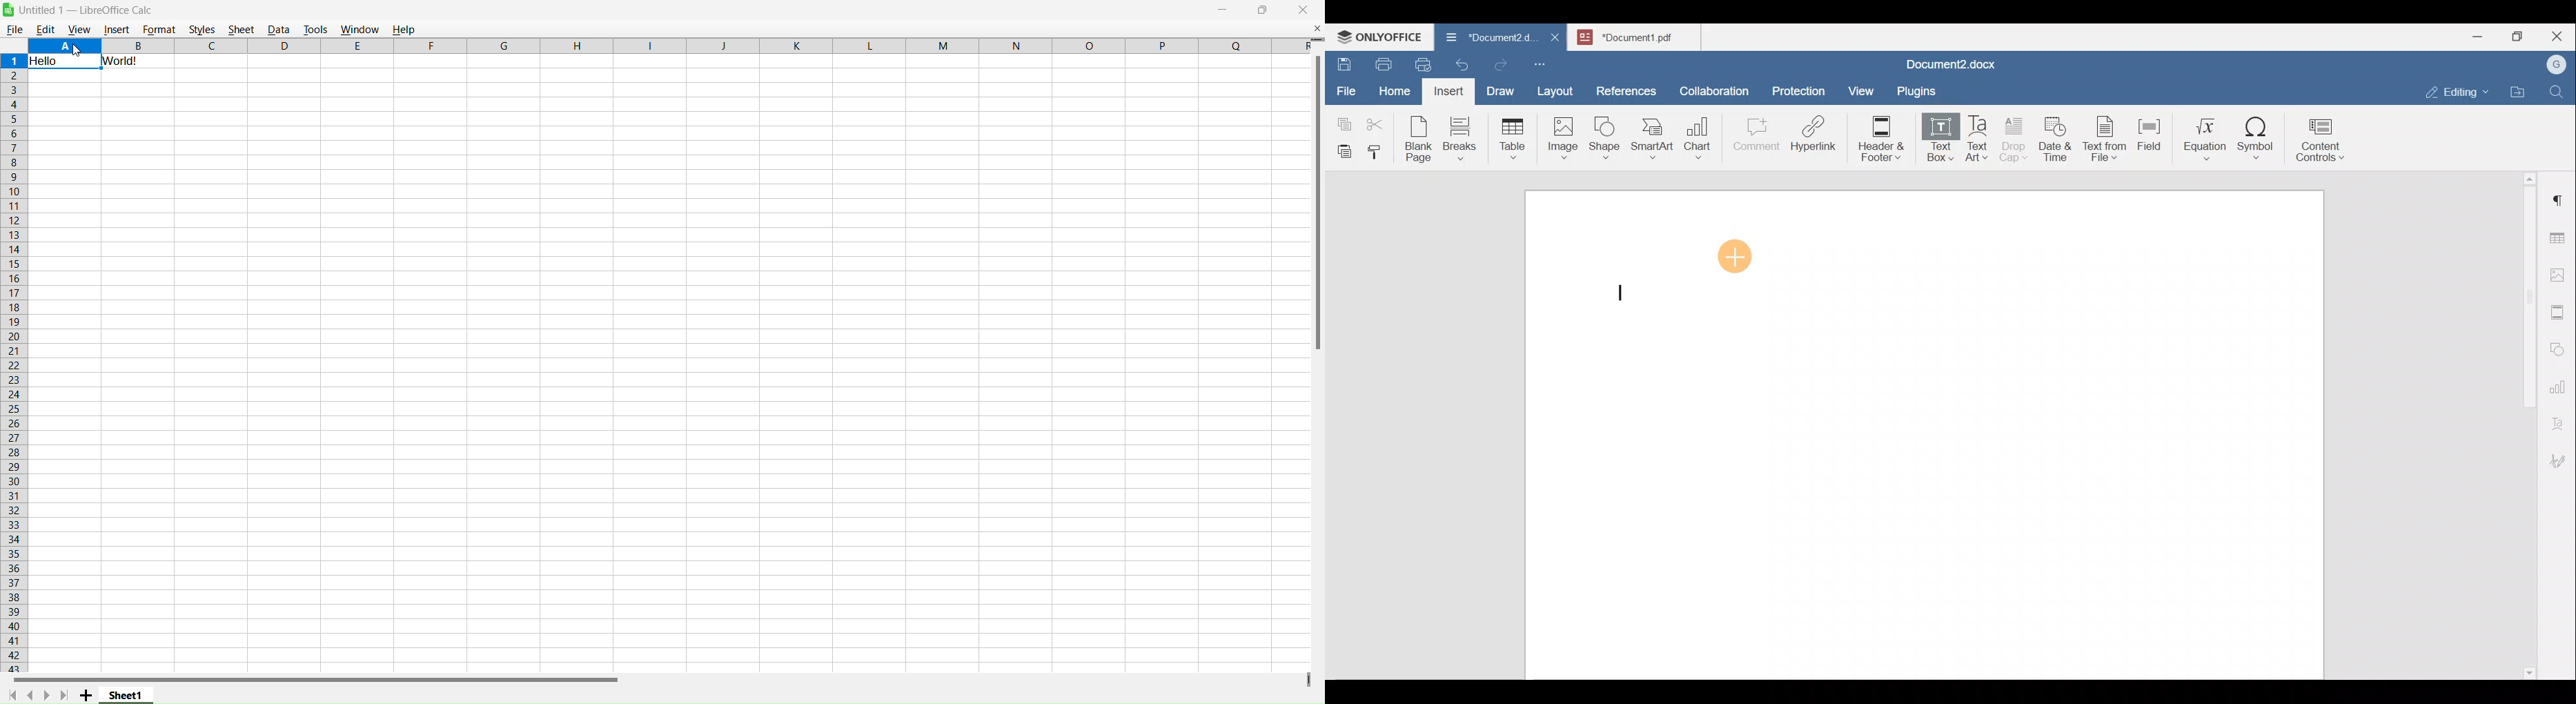  What do you see at coordinates (47, 61) in the screenshot?
I see `Hello` at bounding box center [47, 61].